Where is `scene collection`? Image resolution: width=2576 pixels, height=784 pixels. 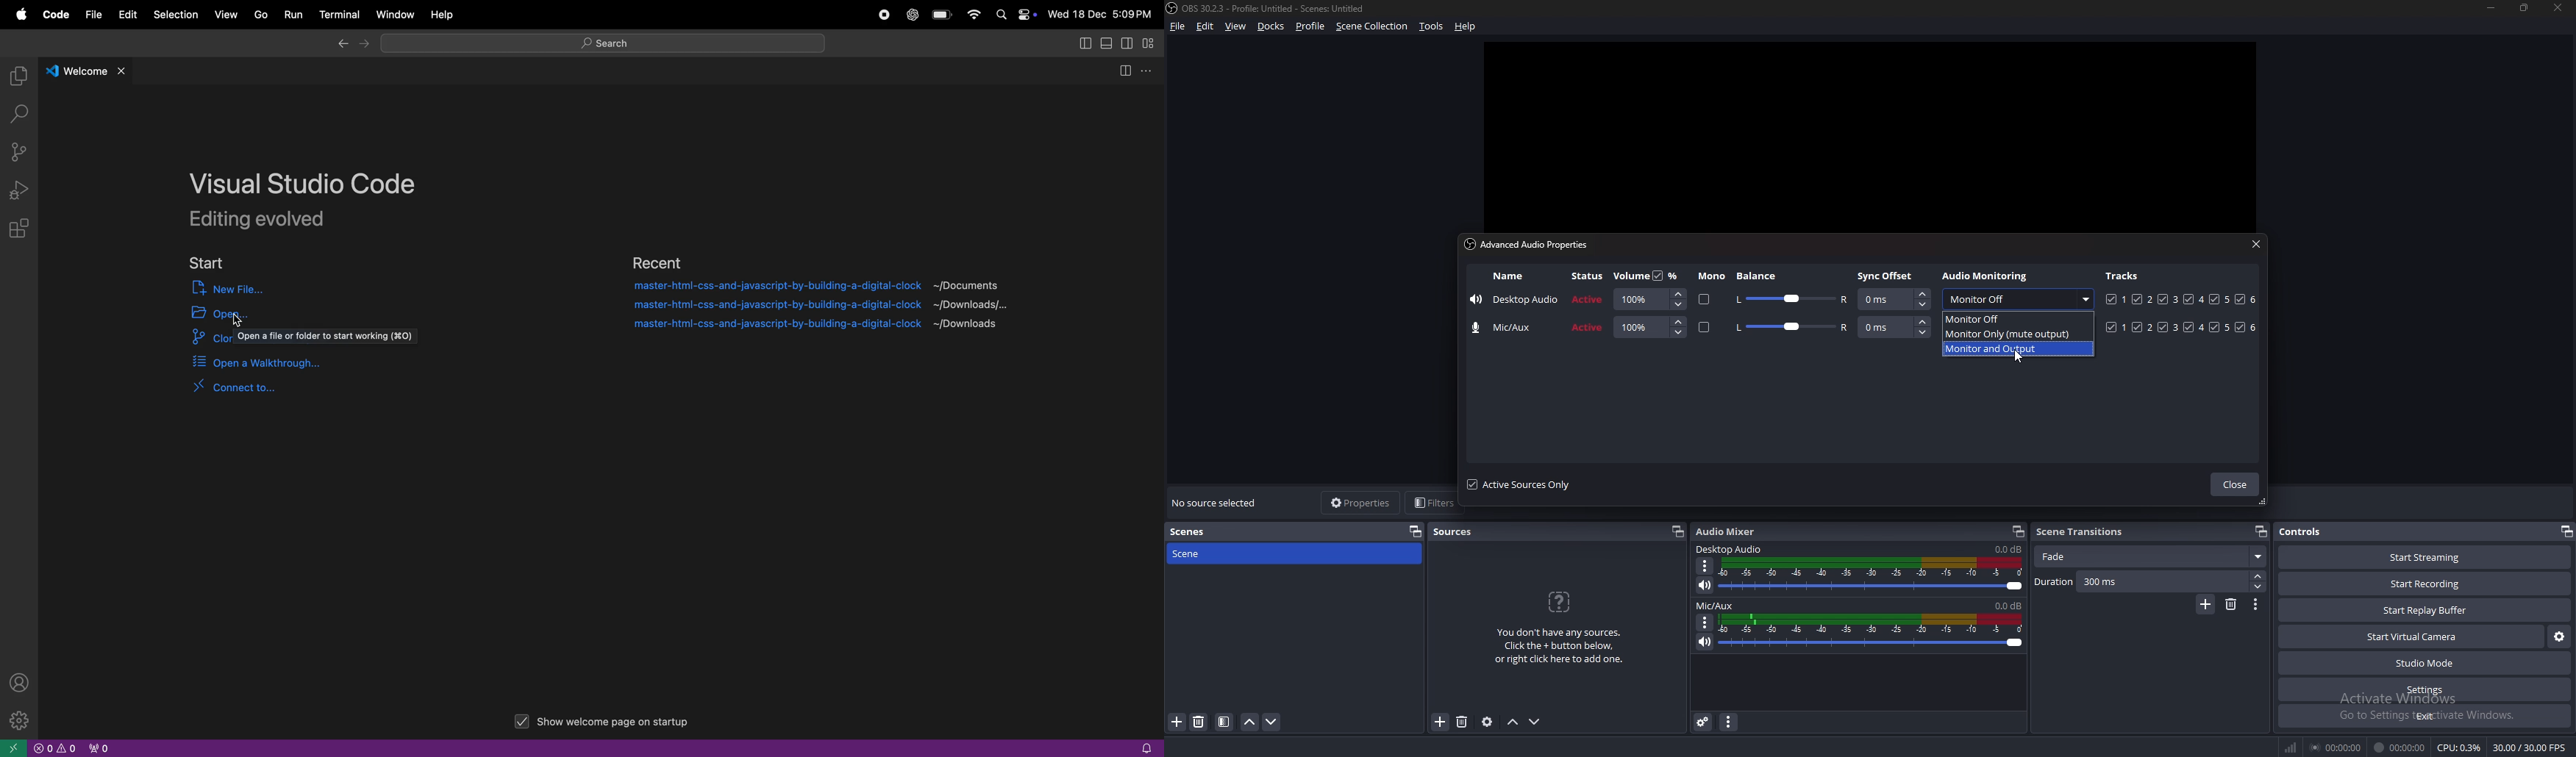
scene collection is located at coordinates (1371, 26).